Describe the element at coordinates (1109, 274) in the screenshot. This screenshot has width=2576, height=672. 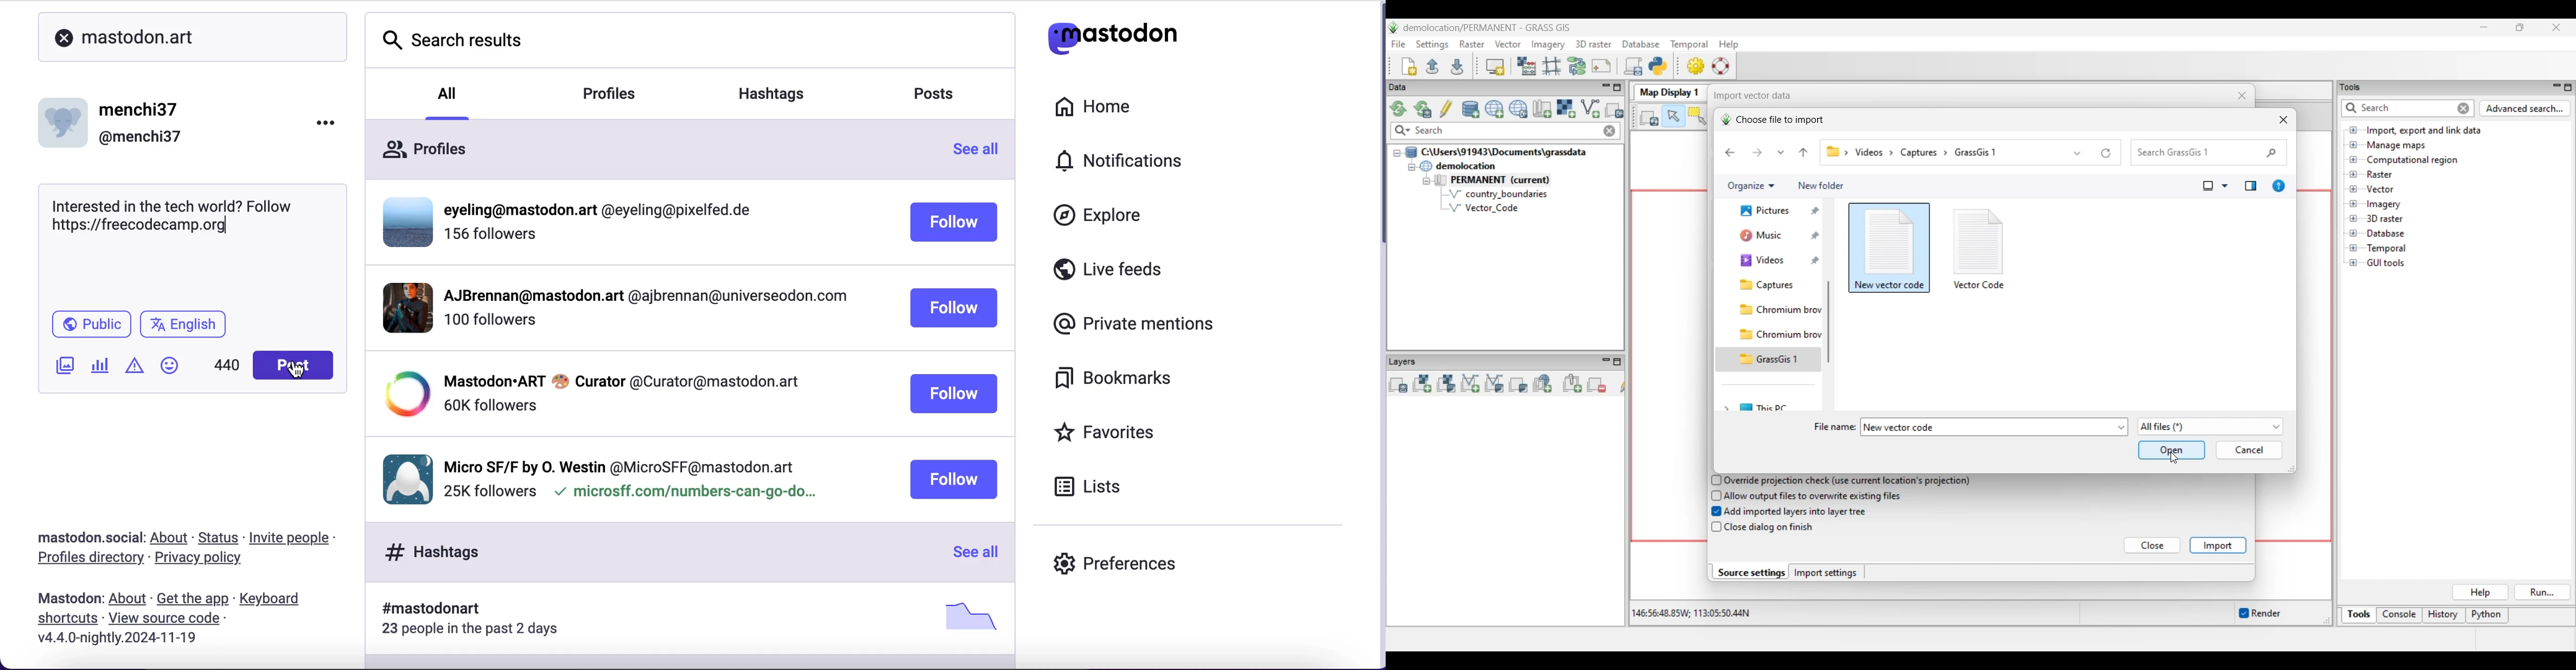
I see `live feeds` at that location.